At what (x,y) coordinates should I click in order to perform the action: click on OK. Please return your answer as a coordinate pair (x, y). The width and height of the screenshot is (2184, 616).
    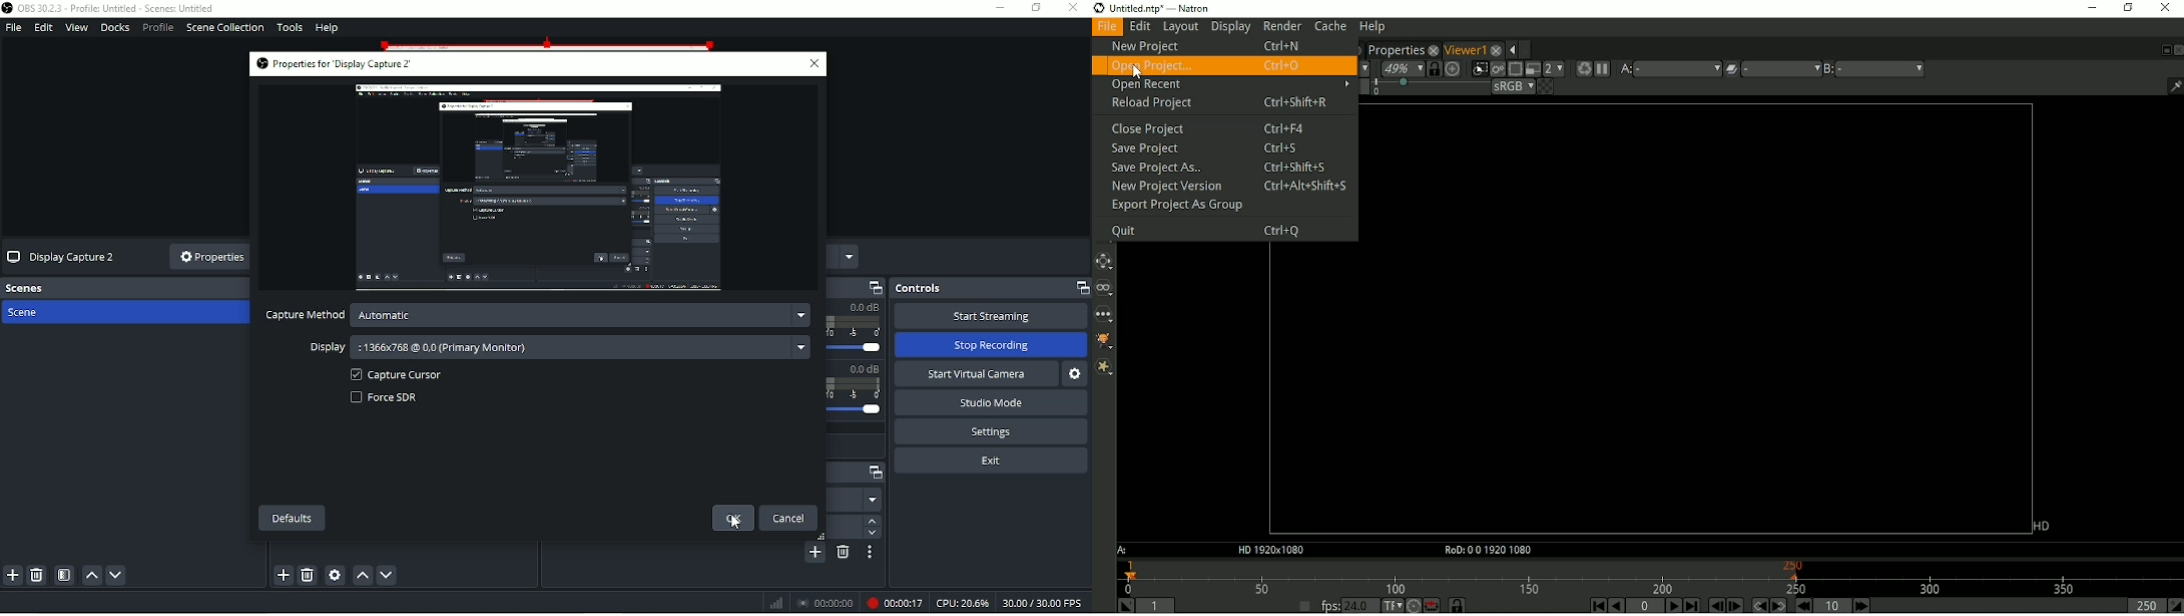
    Looking at the image, I should click on (732, 519).